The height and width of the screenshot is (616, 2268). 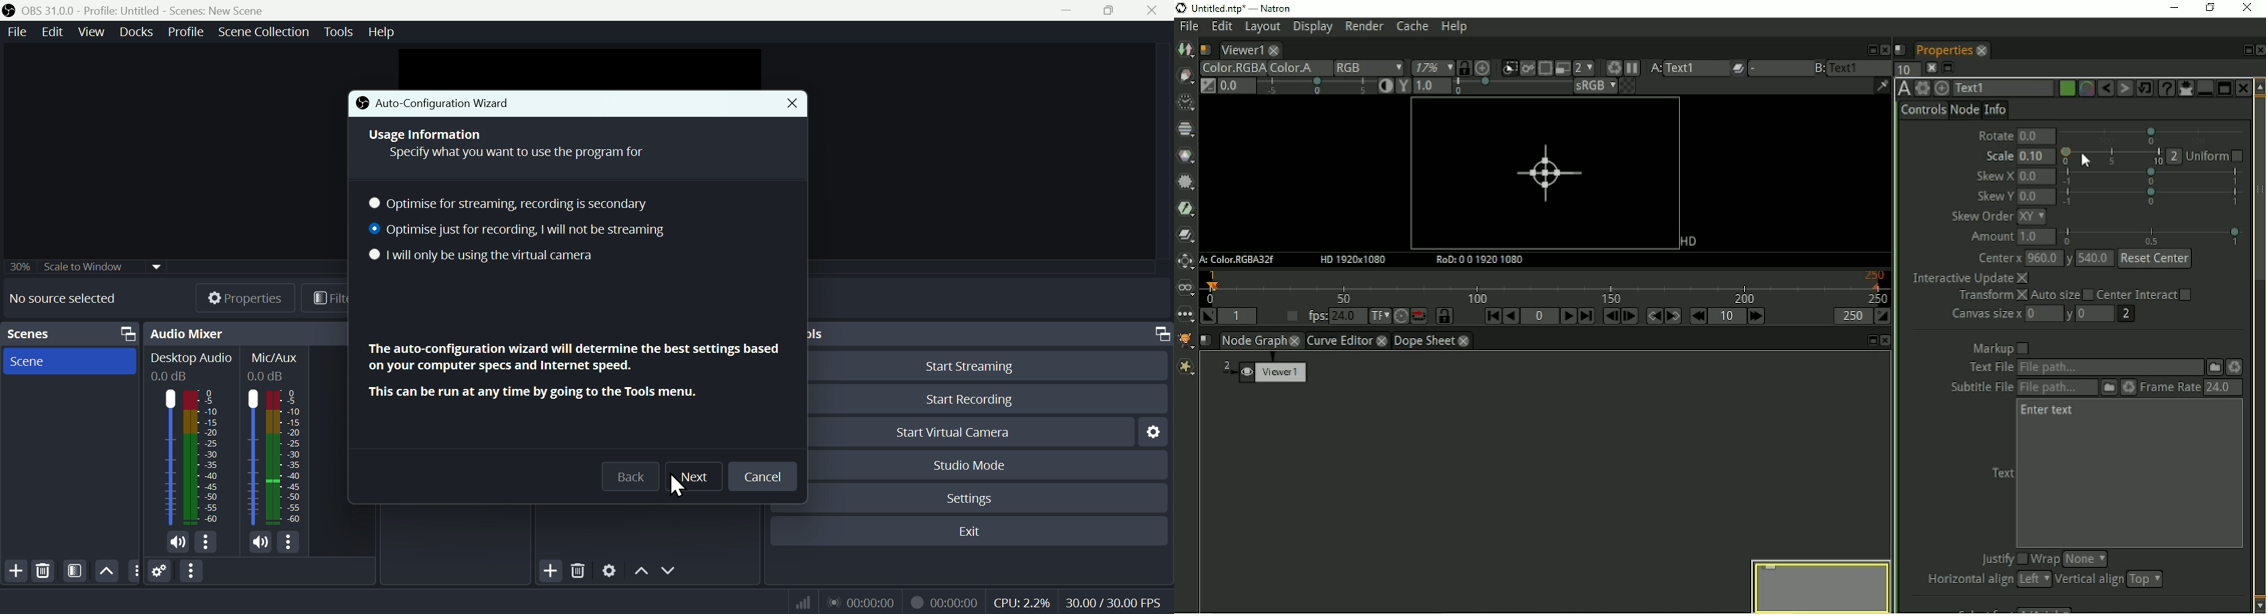 I want to click on Edit, so click(x=54, y=32).